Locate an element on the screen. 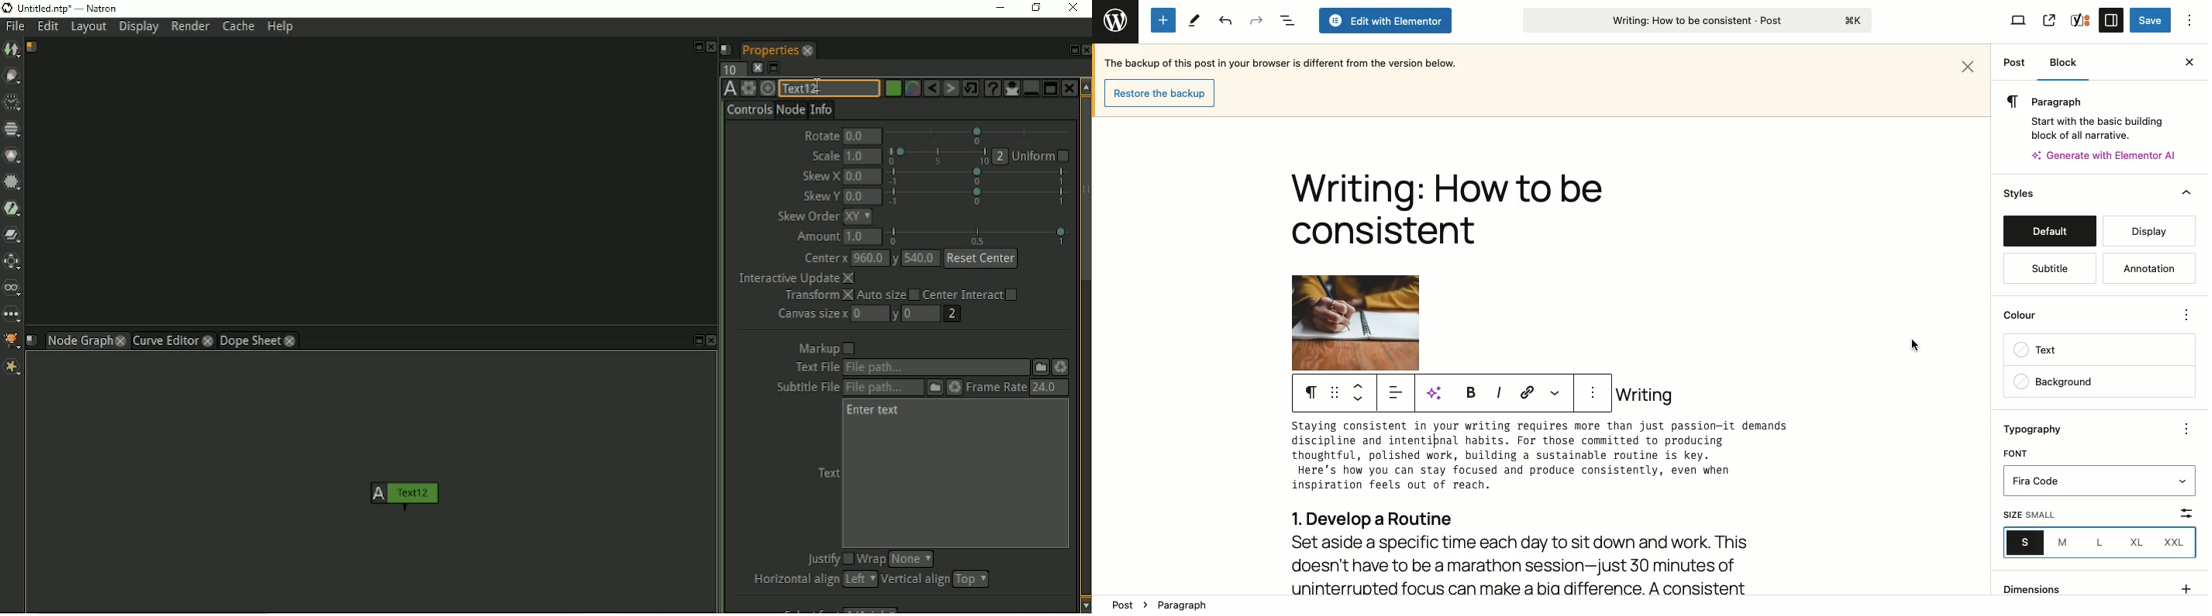 The width and height of the screenshot is (2212, 616). Tools is located at coordinates (1193, 21).